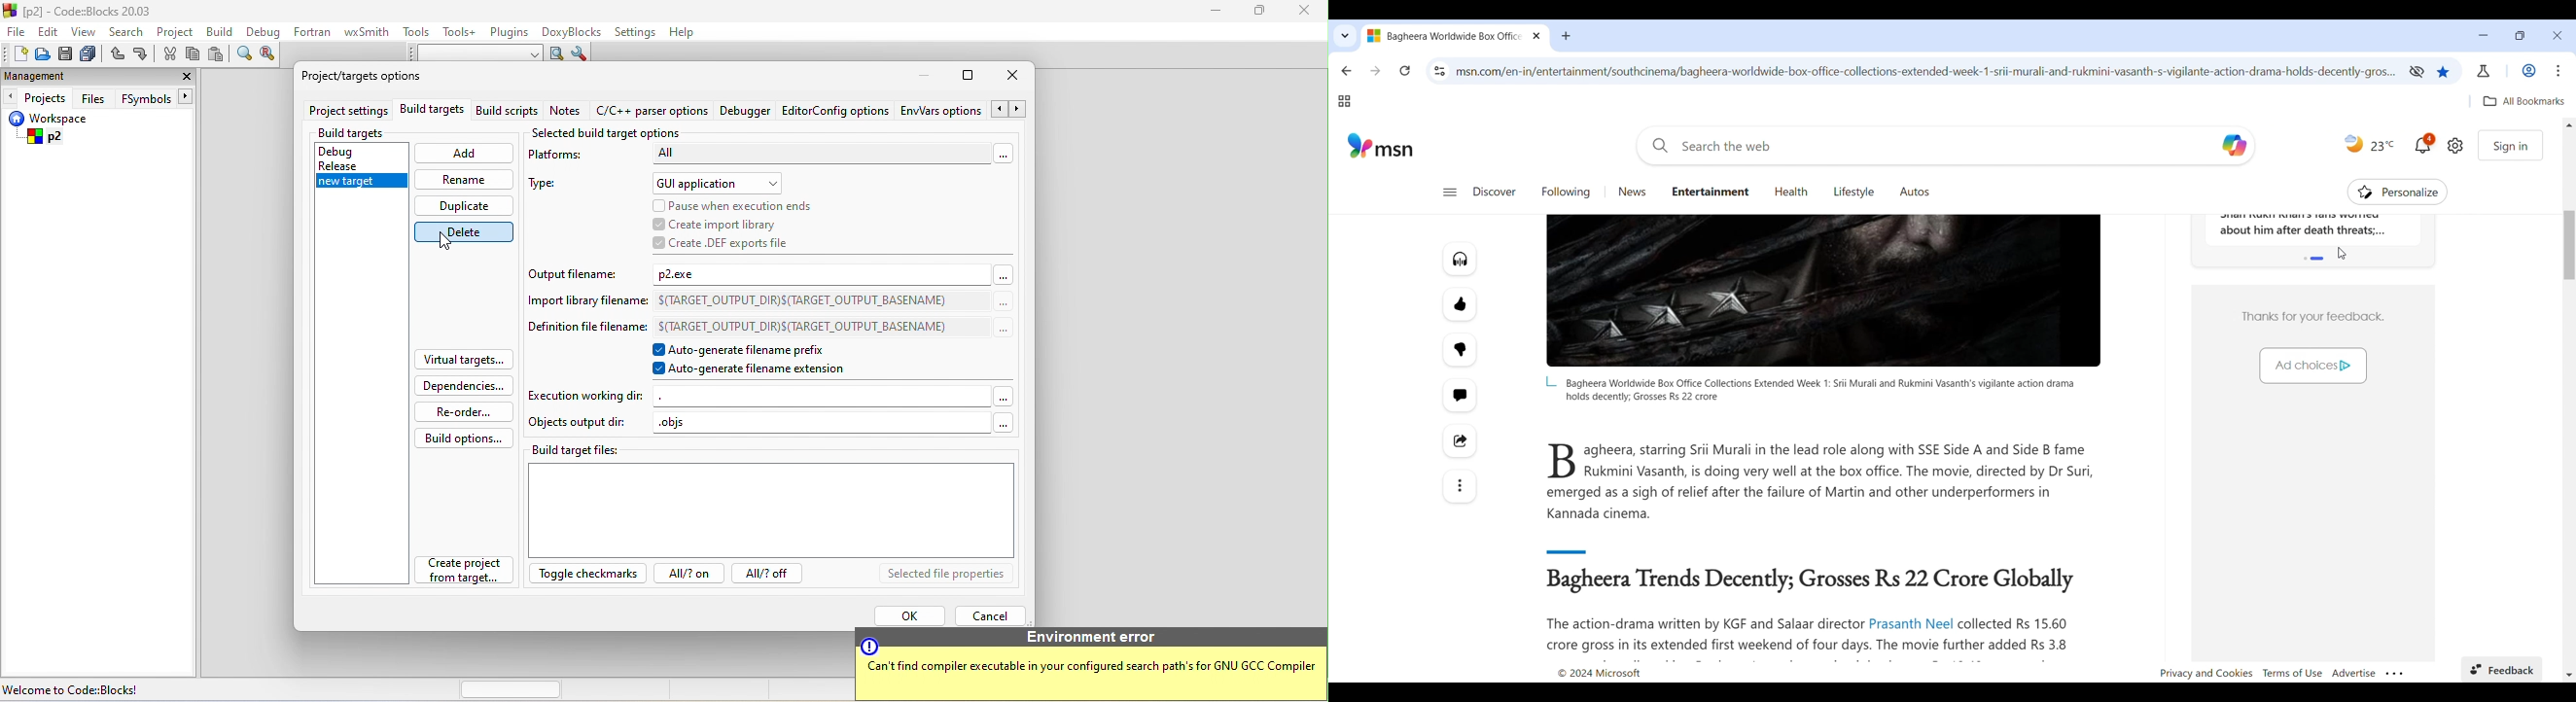  I want to click on open, so click(40, 57).